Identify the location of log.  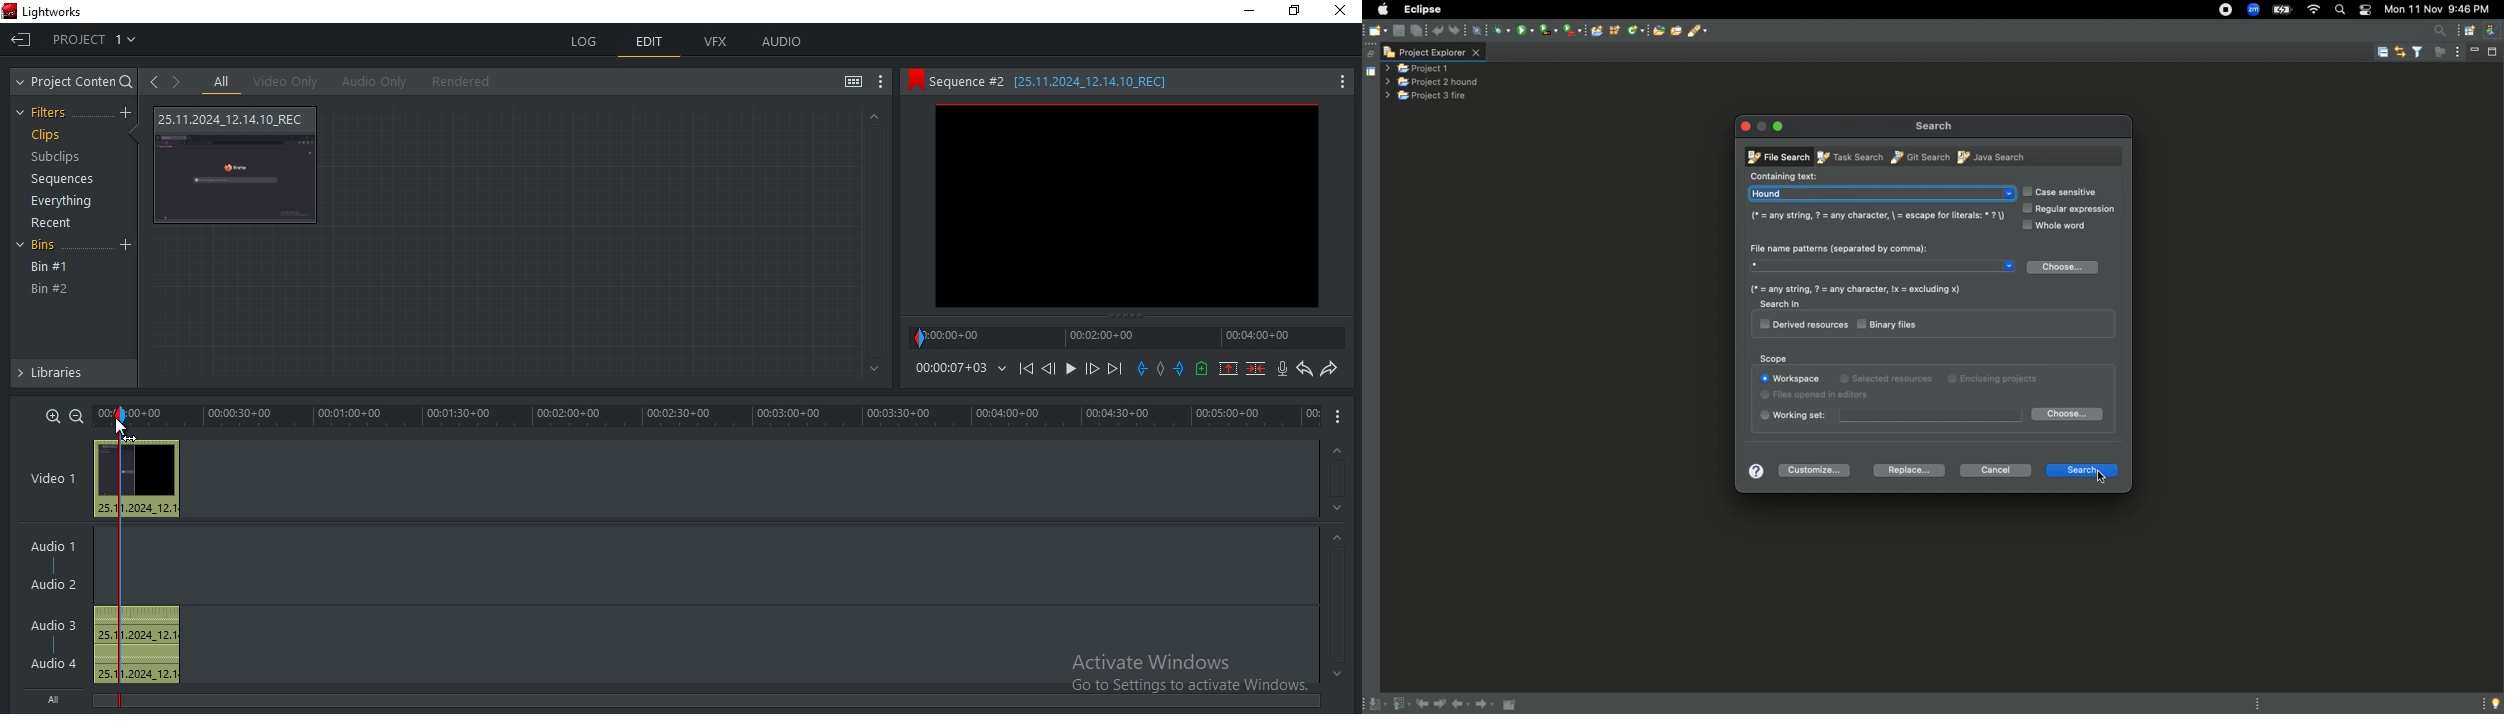
(586, 42).